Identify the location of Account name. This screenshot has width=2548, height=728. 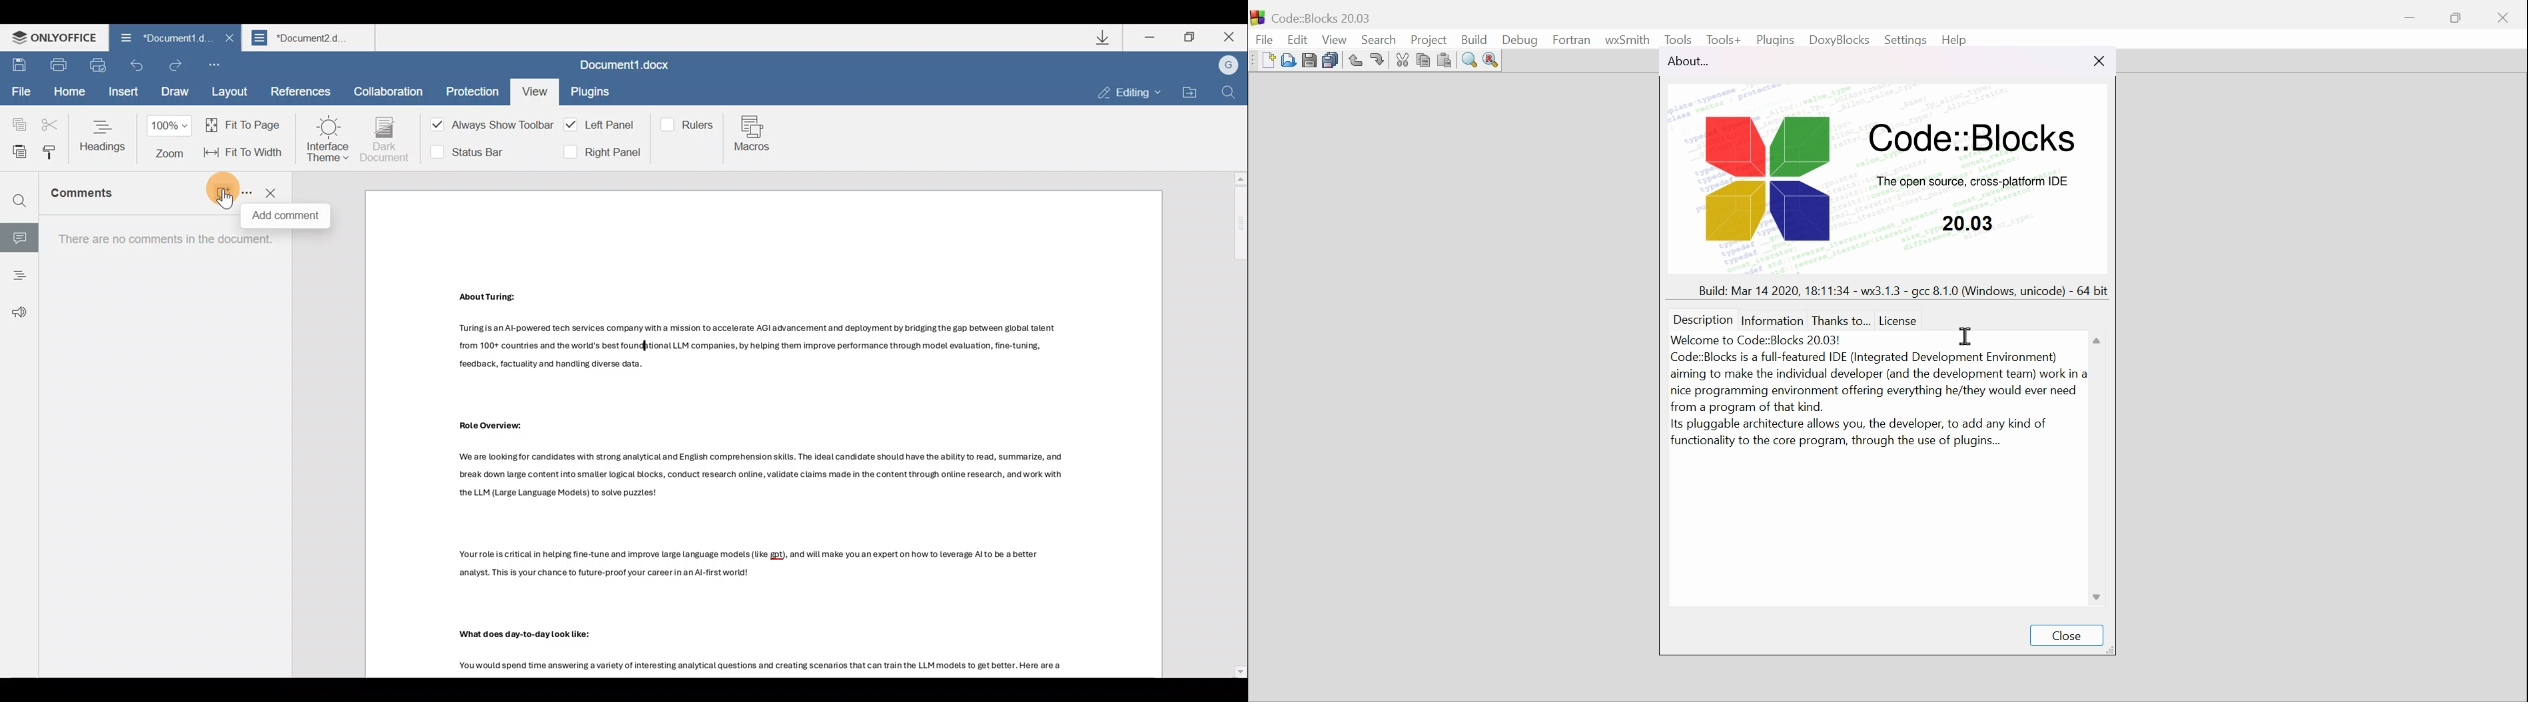
(1228, 66).